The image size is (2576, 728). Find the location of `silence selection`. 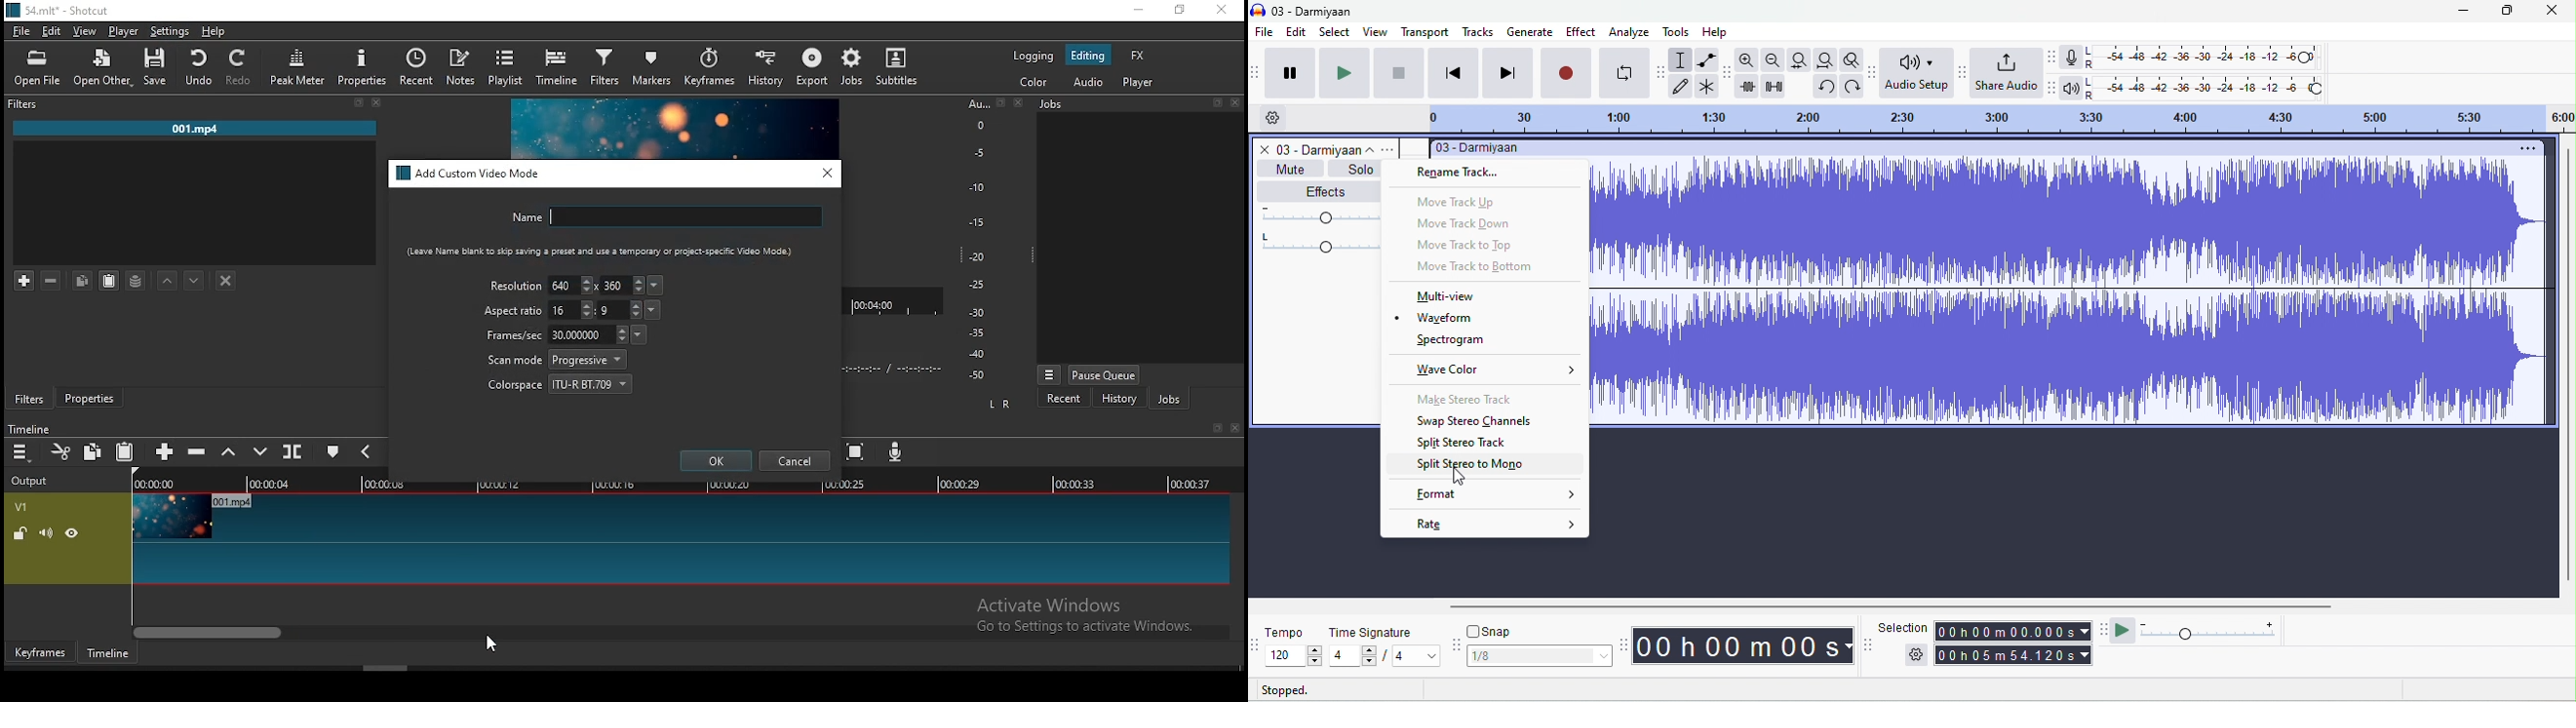

silence selection is located at coordinates (1774, 86).